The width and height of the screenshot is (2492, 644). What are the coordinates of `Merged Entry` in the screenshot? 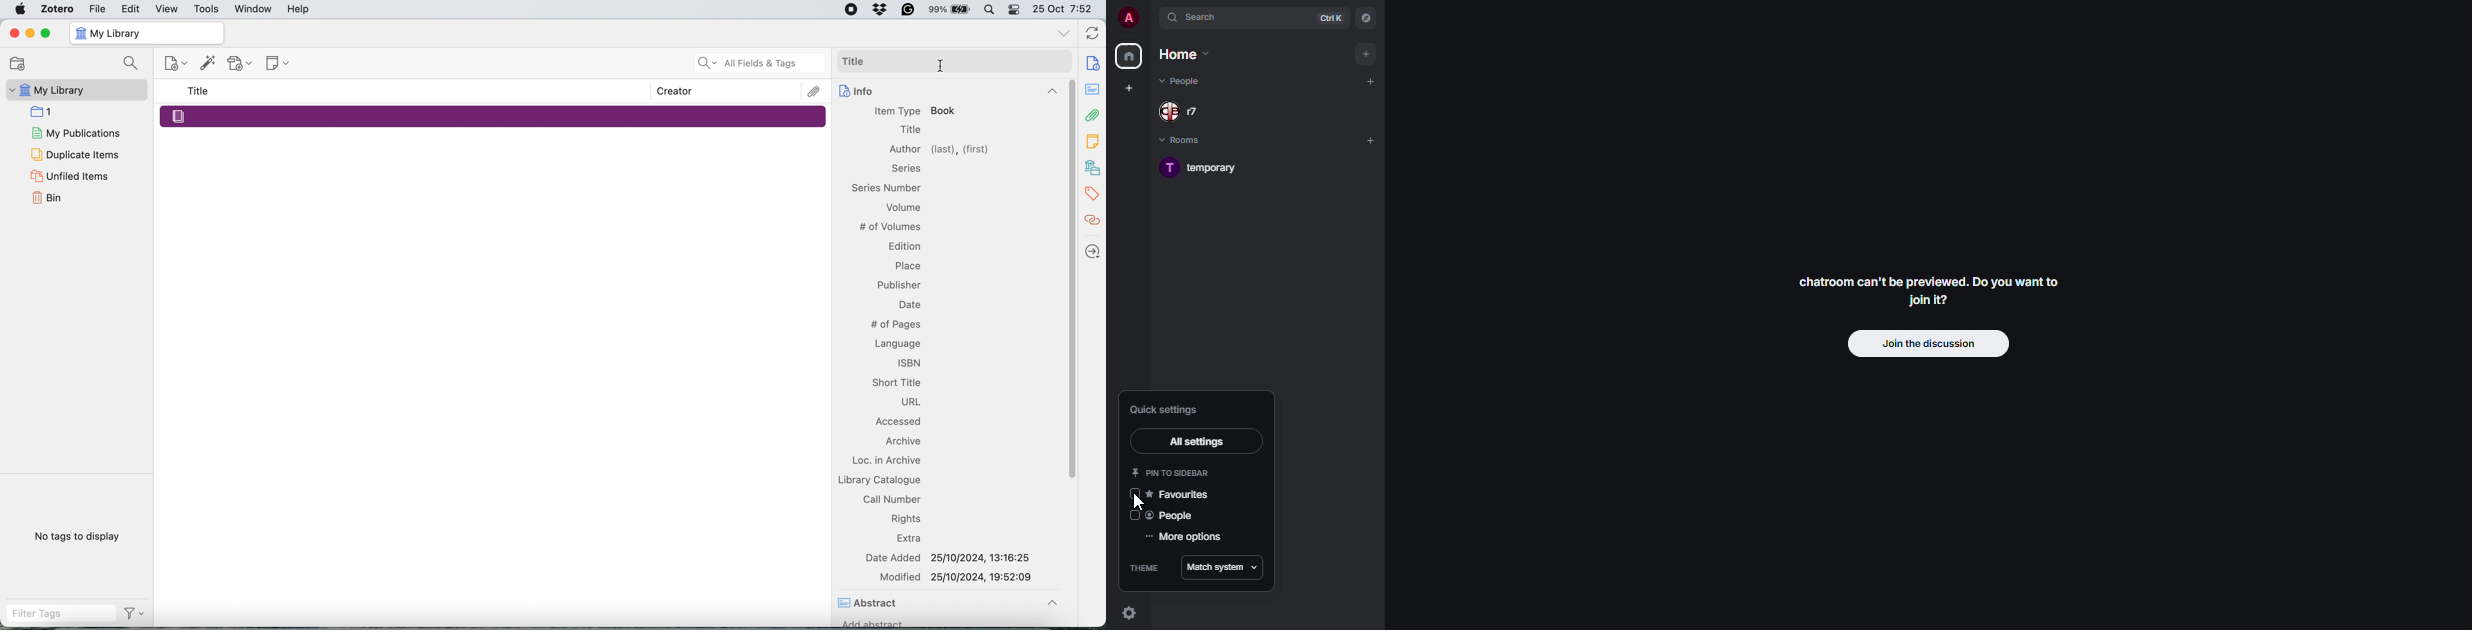 It's located at (492, 115).